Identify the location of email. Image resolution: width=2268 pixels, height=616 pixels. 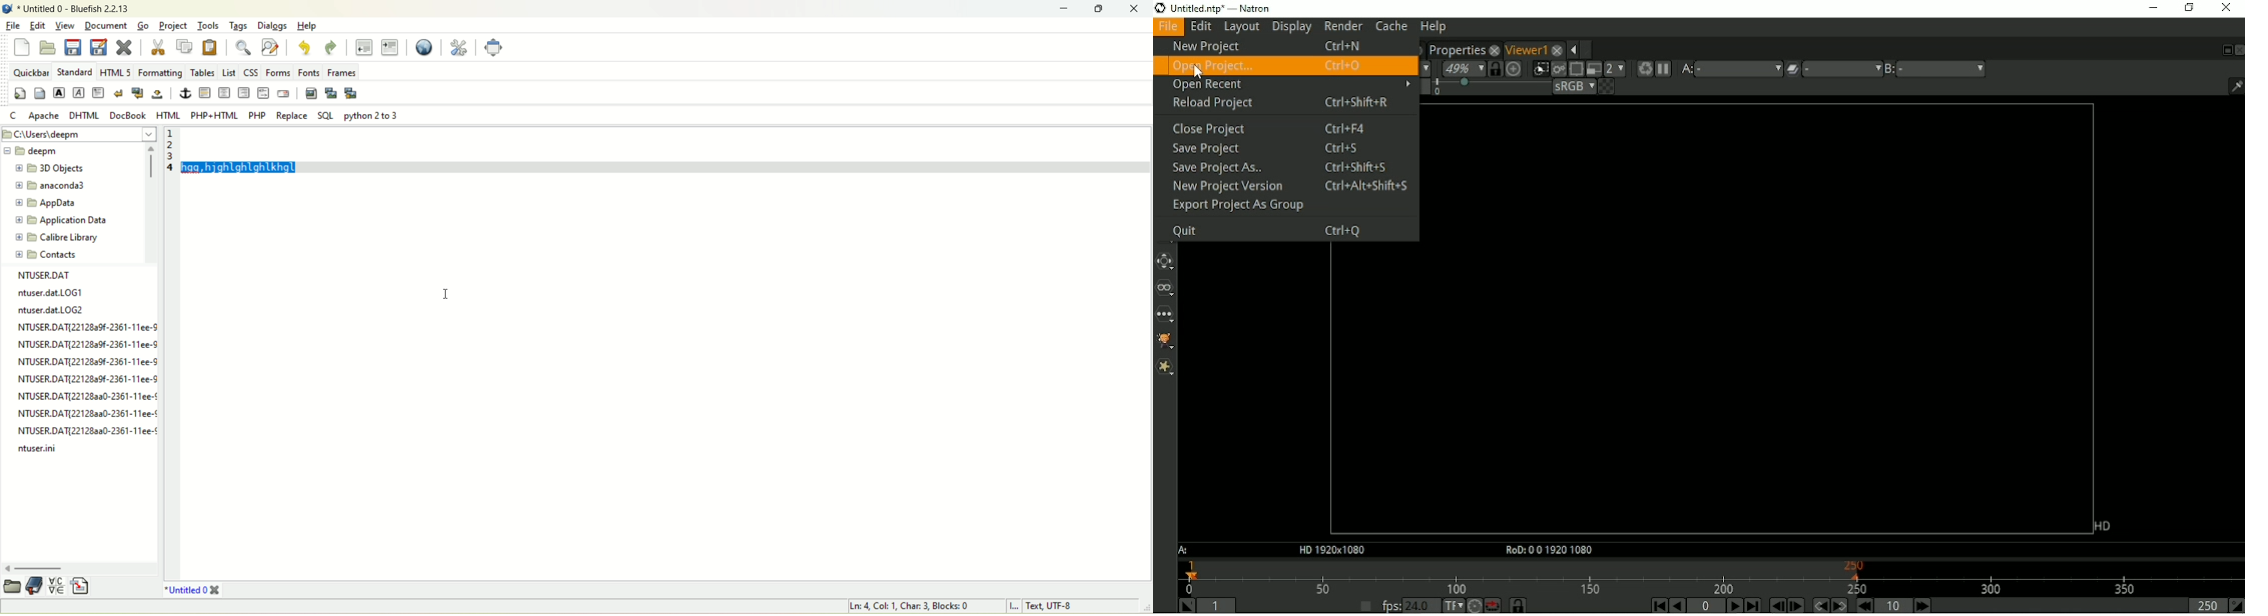
(283, 94).